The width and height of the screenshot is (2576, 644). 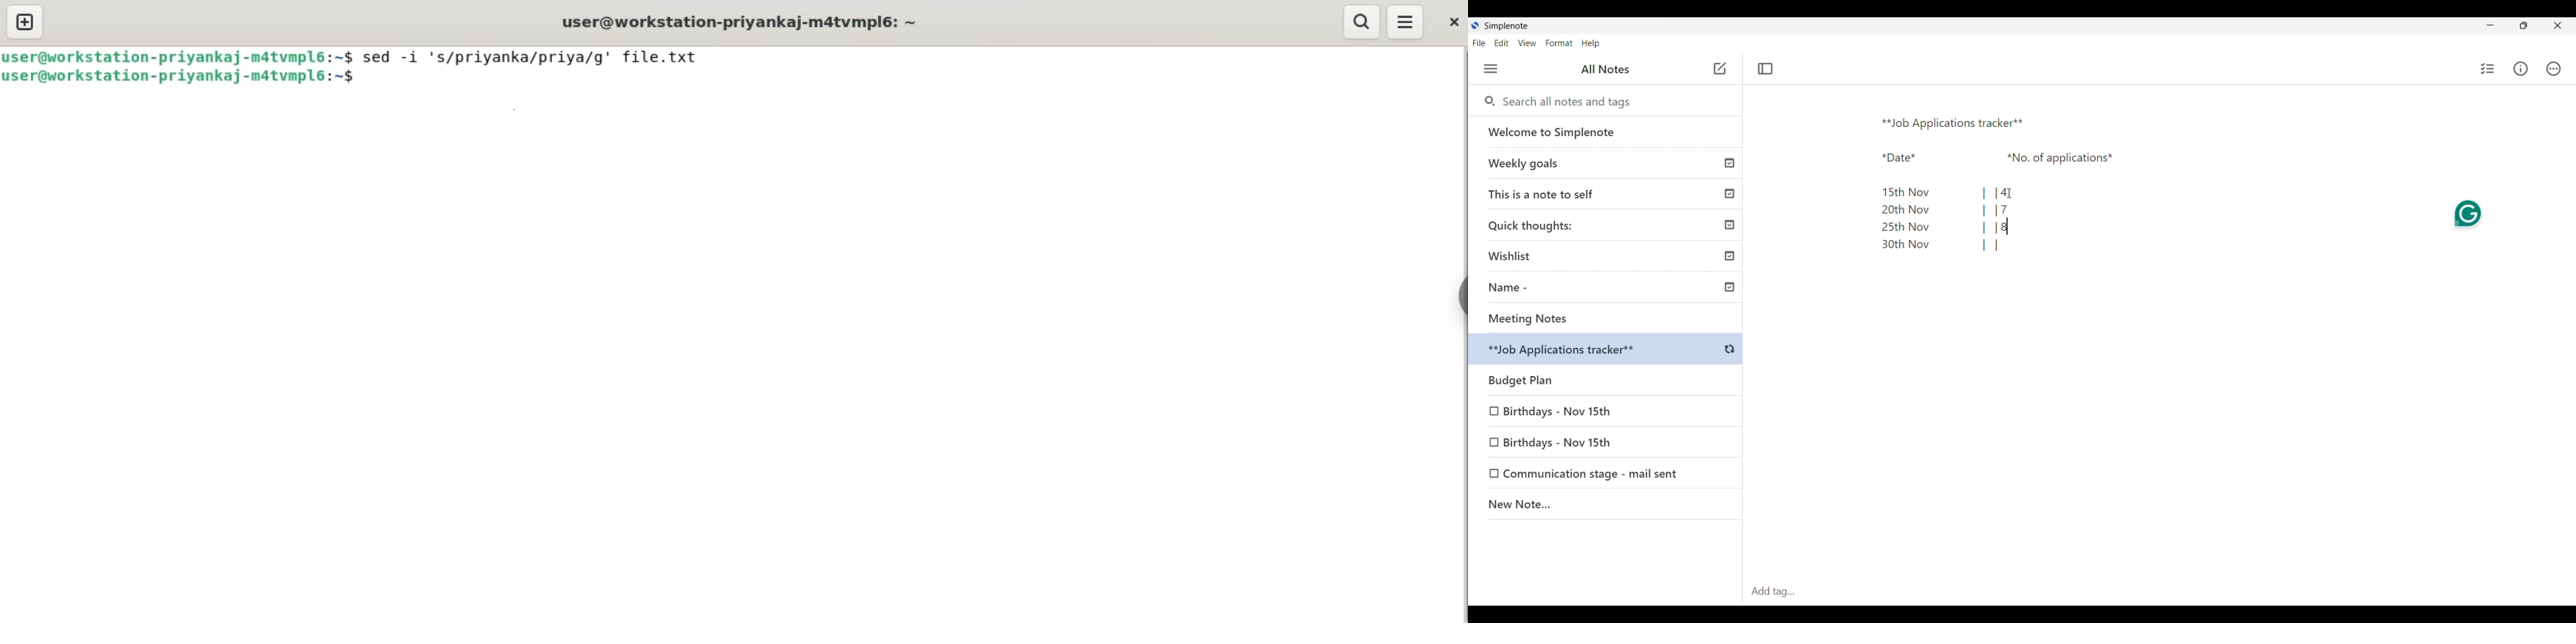 I want to click on Quick thoughts, so click(x=1607, y=224).